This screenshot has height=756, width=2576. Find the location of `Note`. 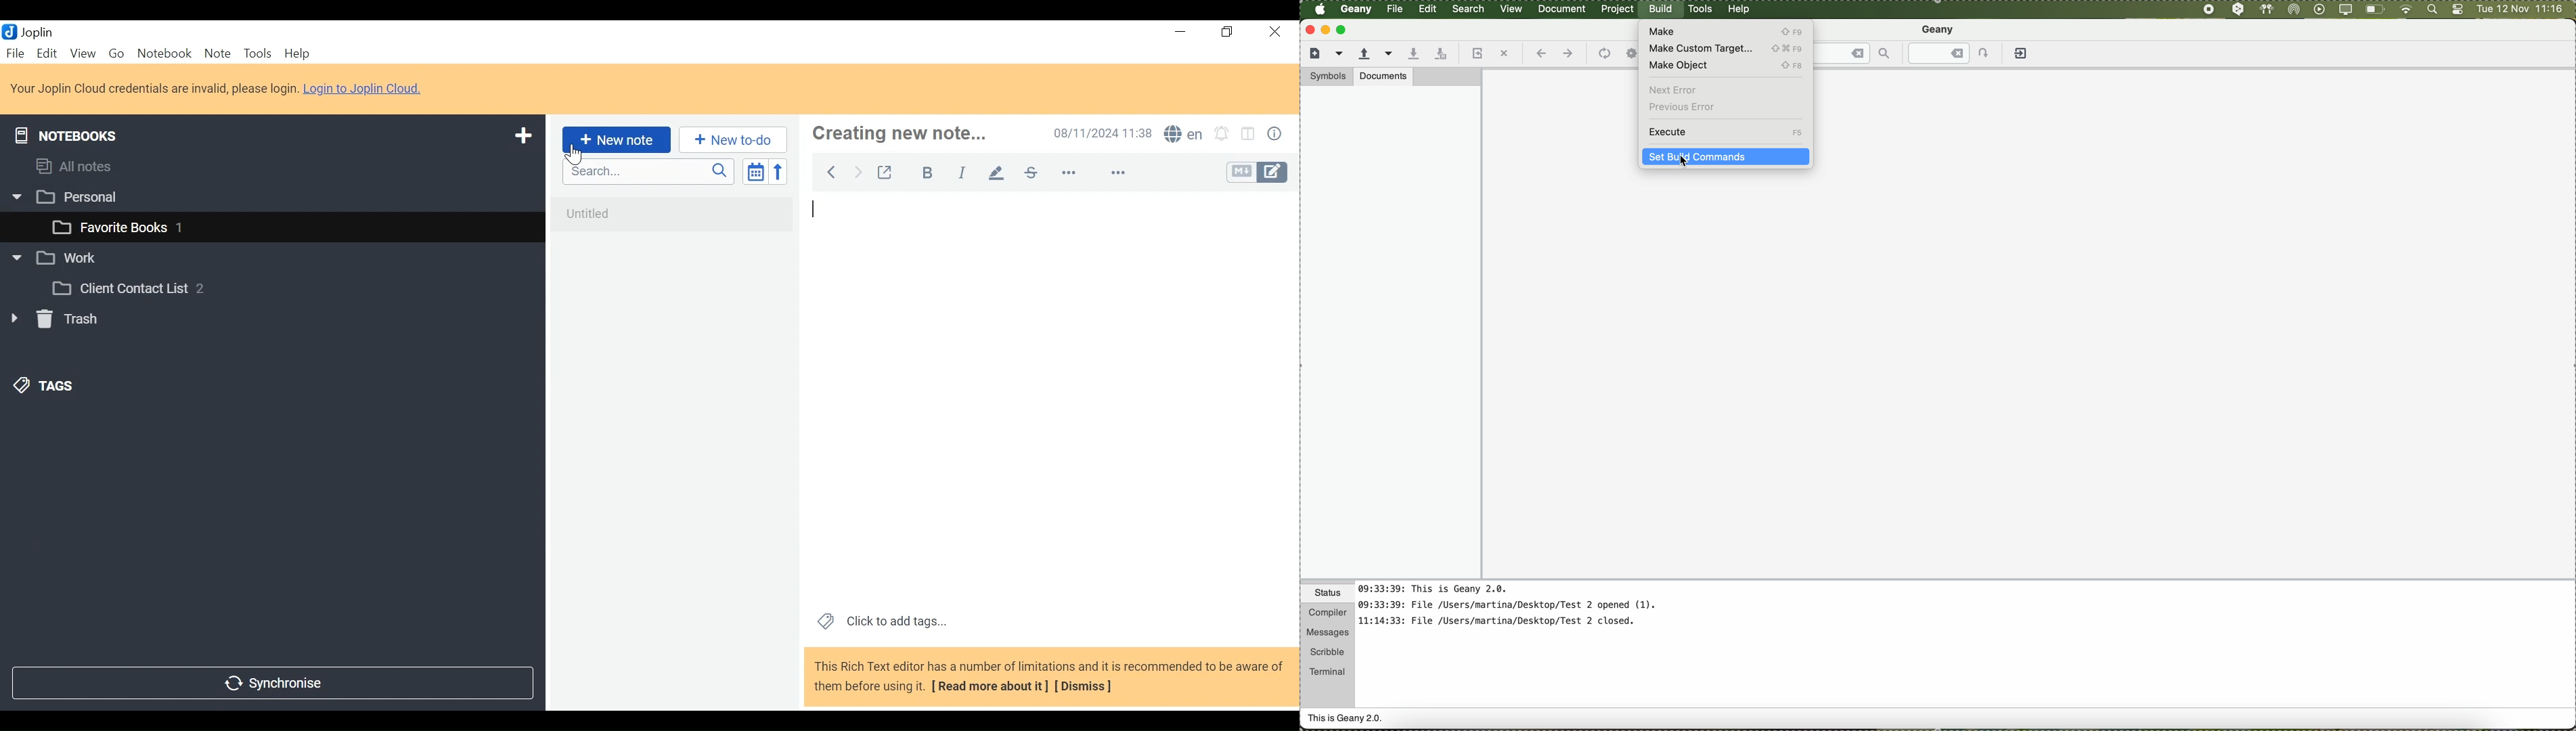

Note is located at coordinates (216, 53).